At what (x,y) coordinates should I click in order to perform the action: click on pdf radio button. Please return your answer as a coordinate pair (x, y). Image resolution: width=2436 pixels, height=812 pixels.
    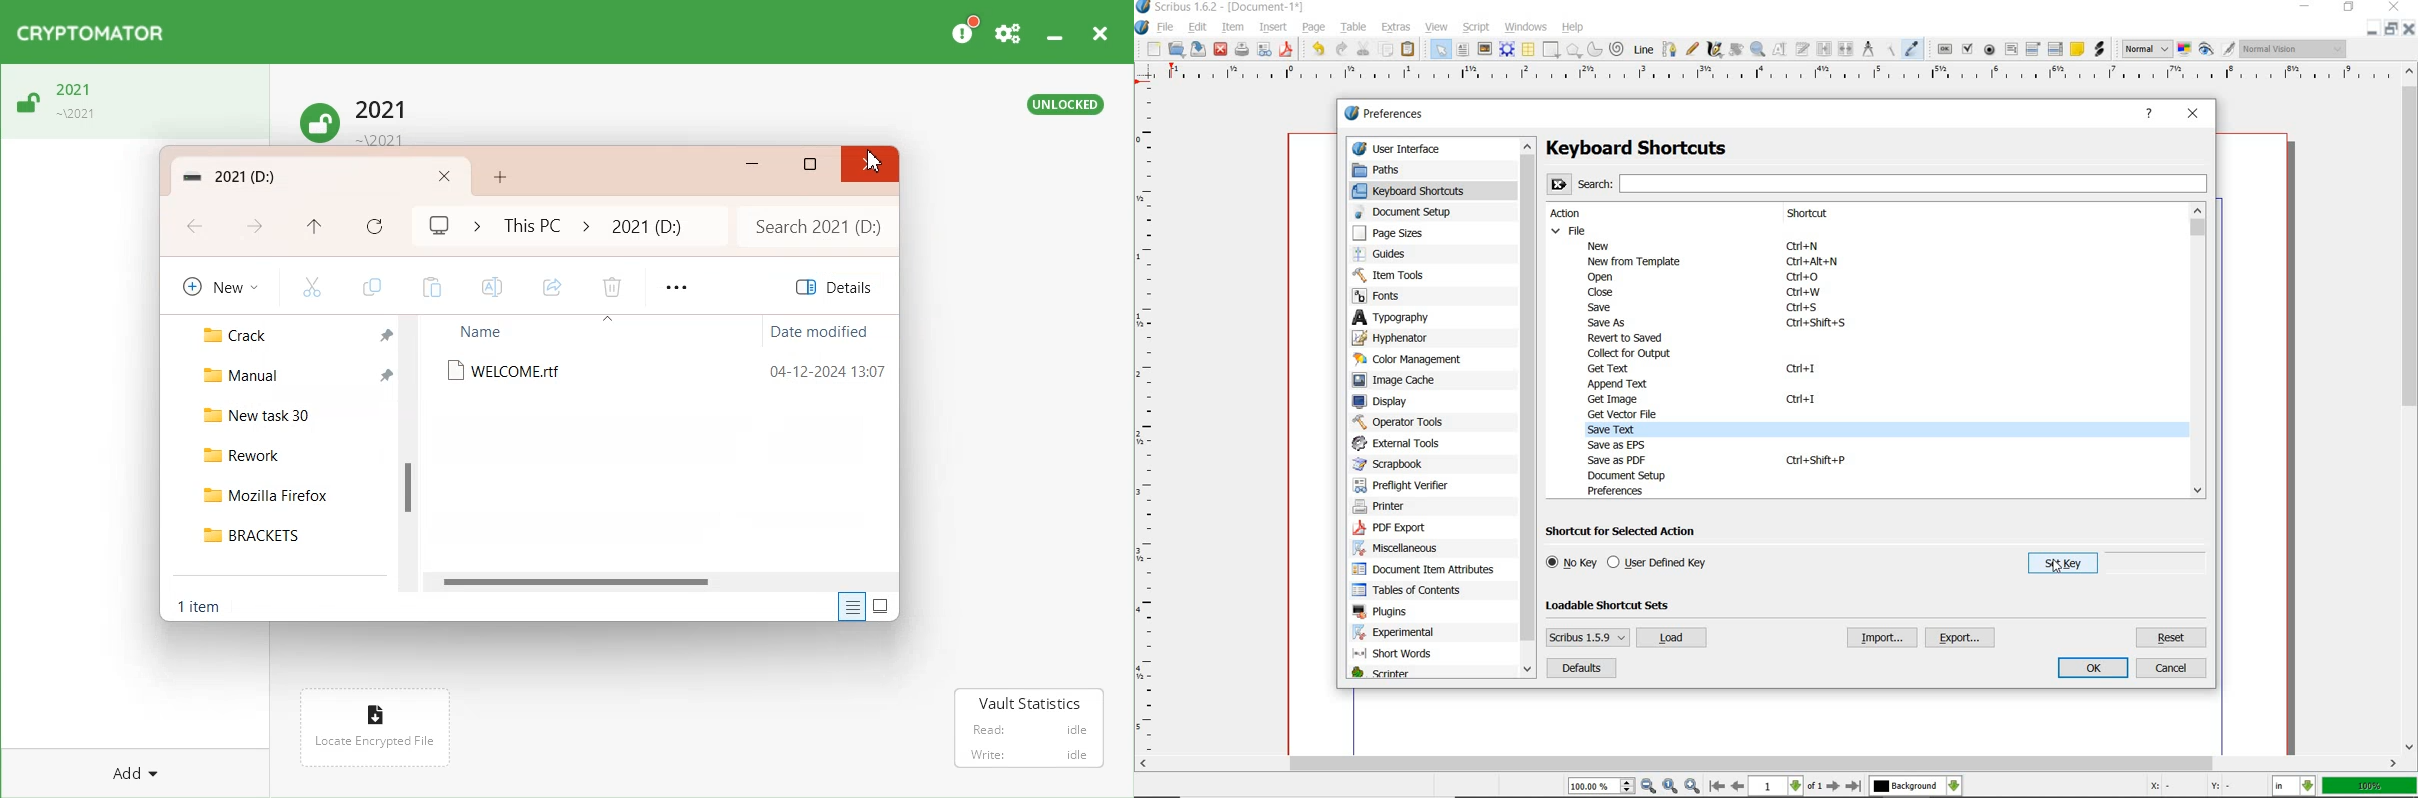
    Looking at the image, I should click on (1991, 50).